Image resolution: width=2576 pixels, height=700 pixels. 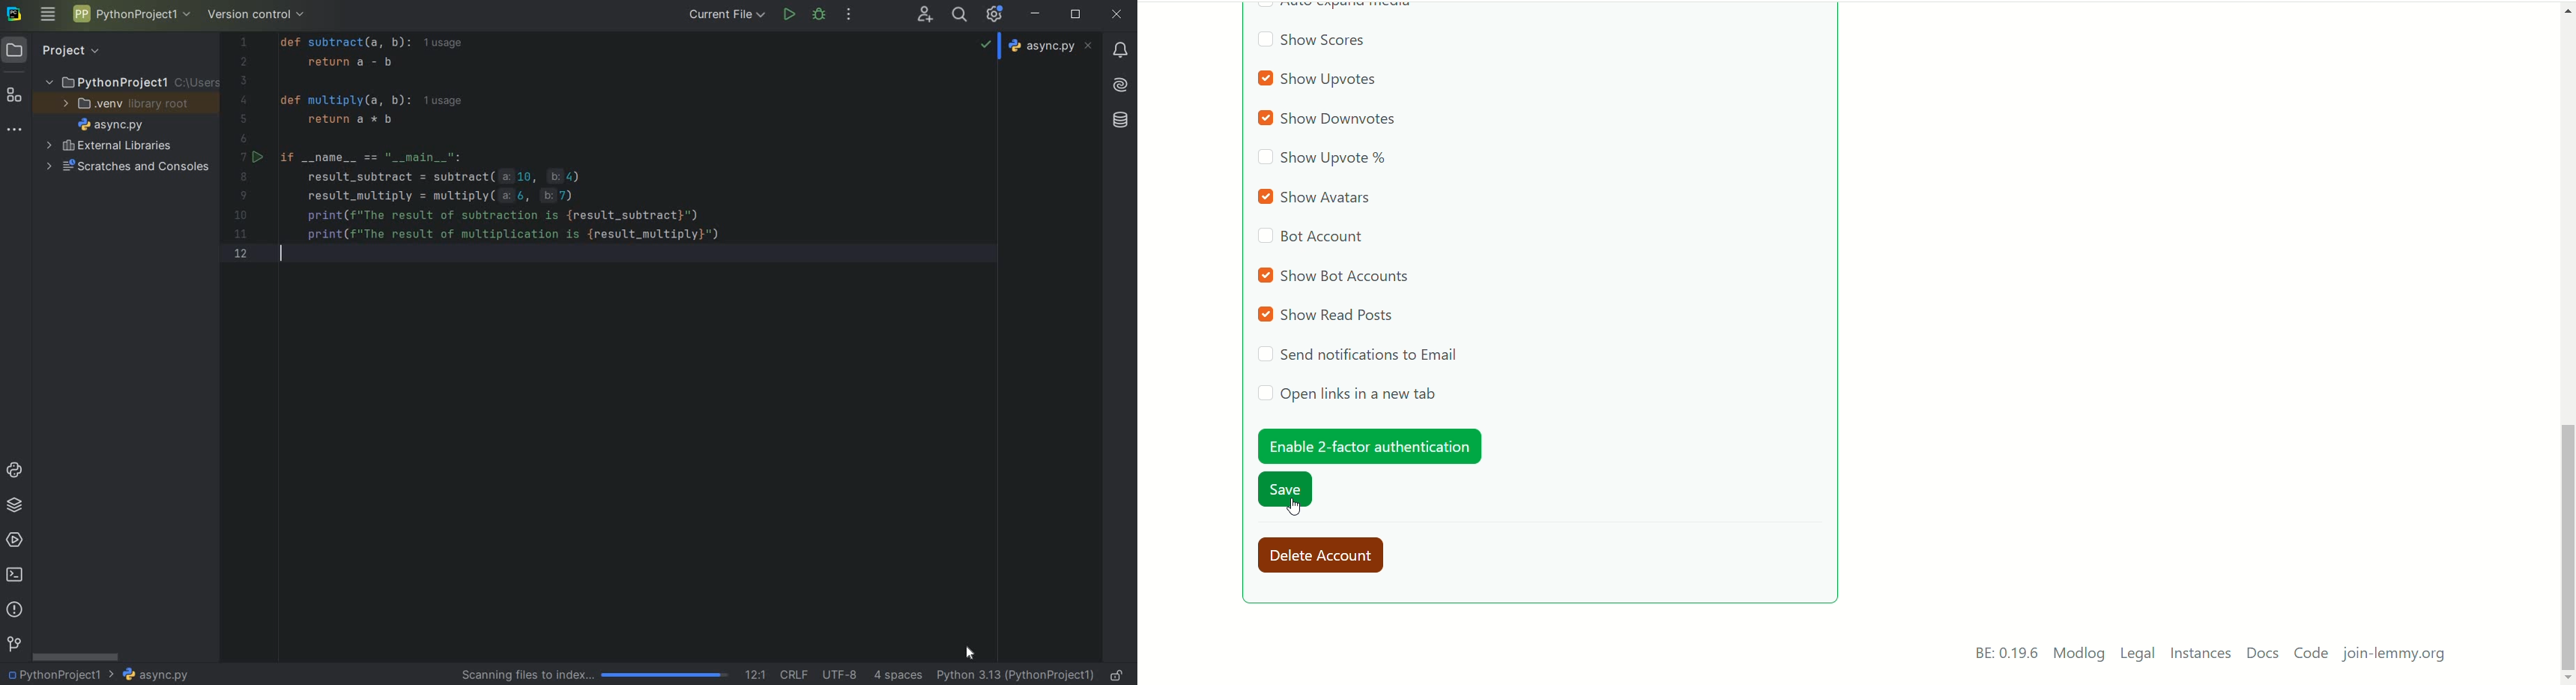 I want to click on run, so click(x=789, y=14).